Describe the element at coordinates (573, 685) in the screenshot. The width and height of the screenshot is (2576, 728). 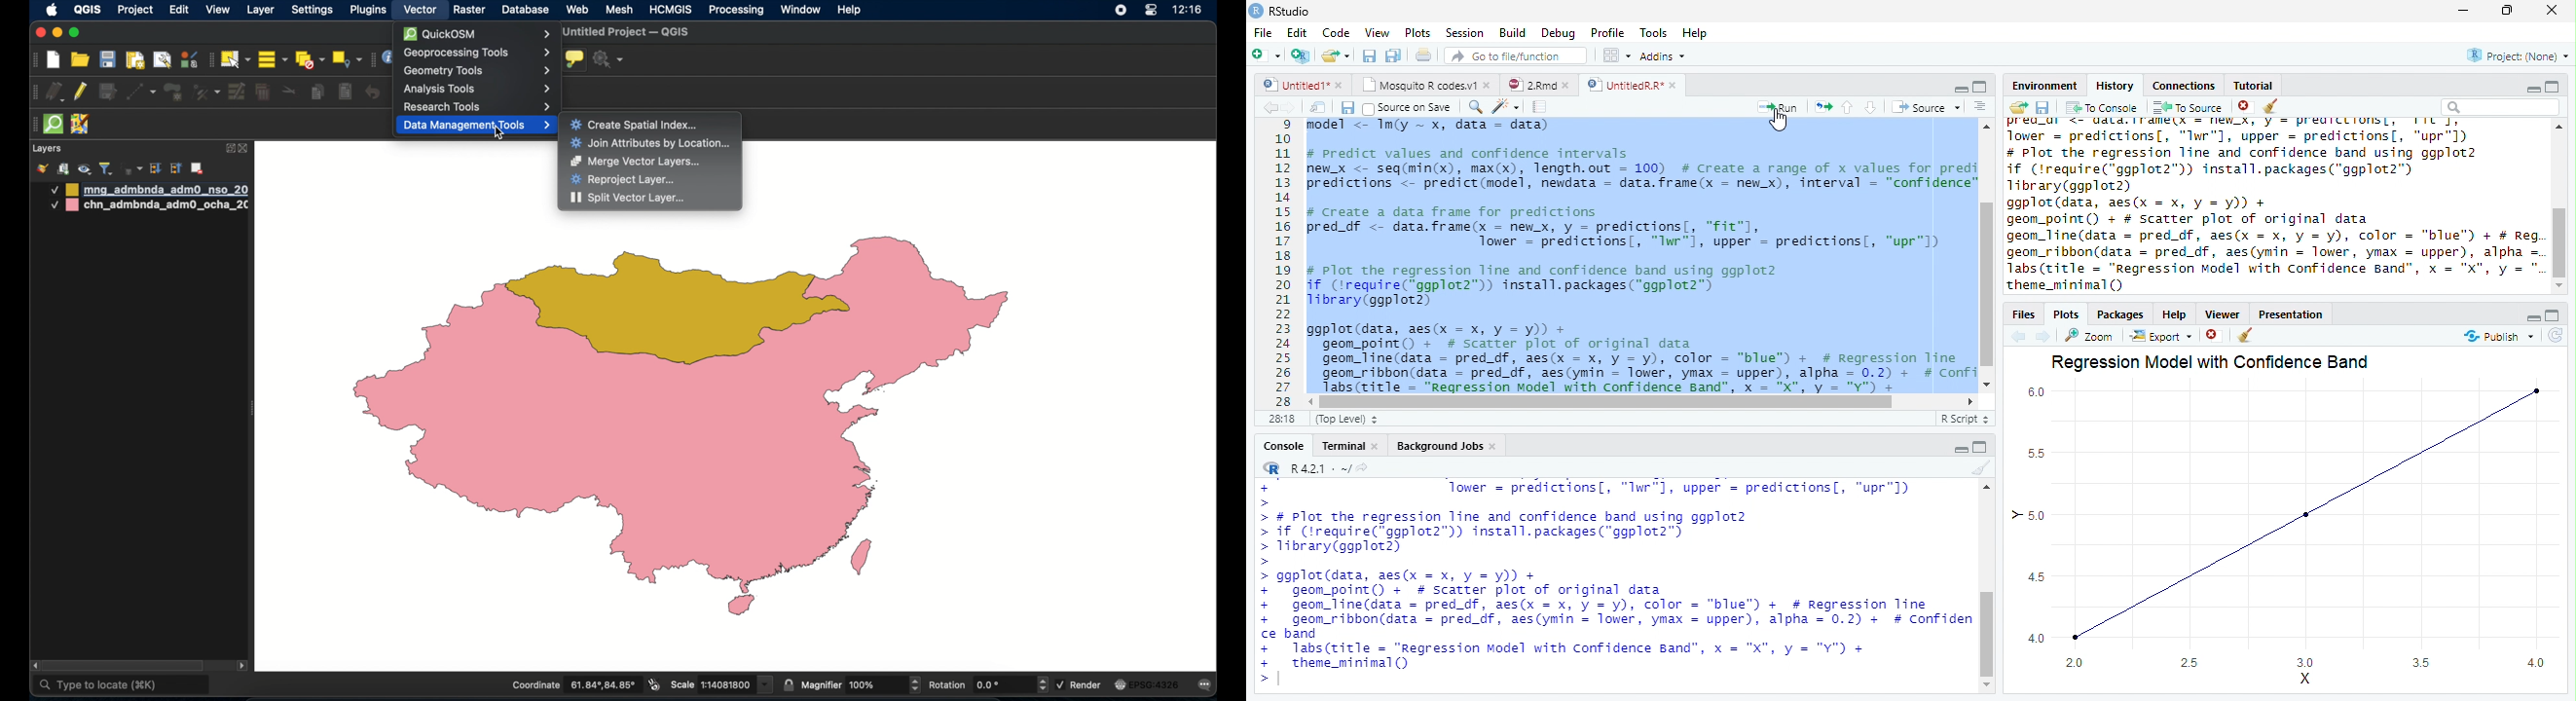
I see `coordinate` at that location.